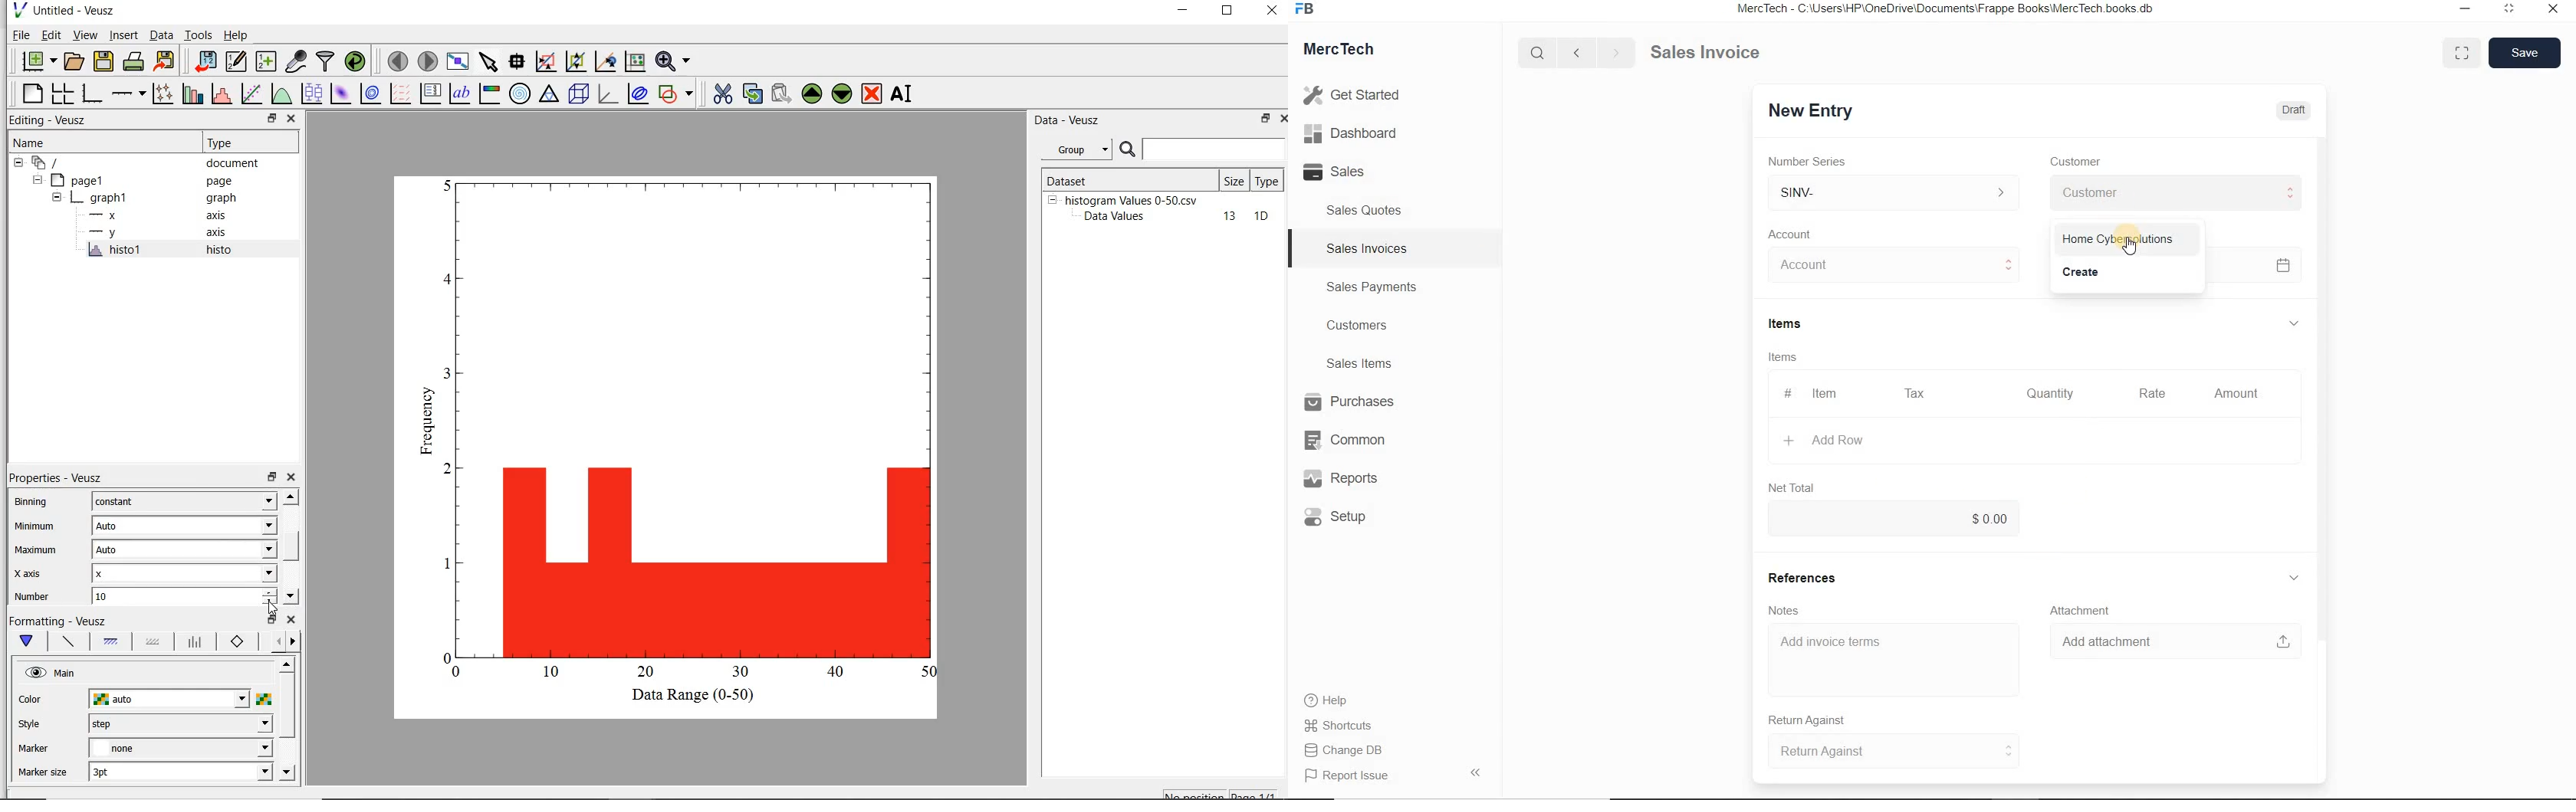  What do you see at coordinates (1357, 172) in the screenshot?
I see `Sales` at bounding box center [1357, 172].